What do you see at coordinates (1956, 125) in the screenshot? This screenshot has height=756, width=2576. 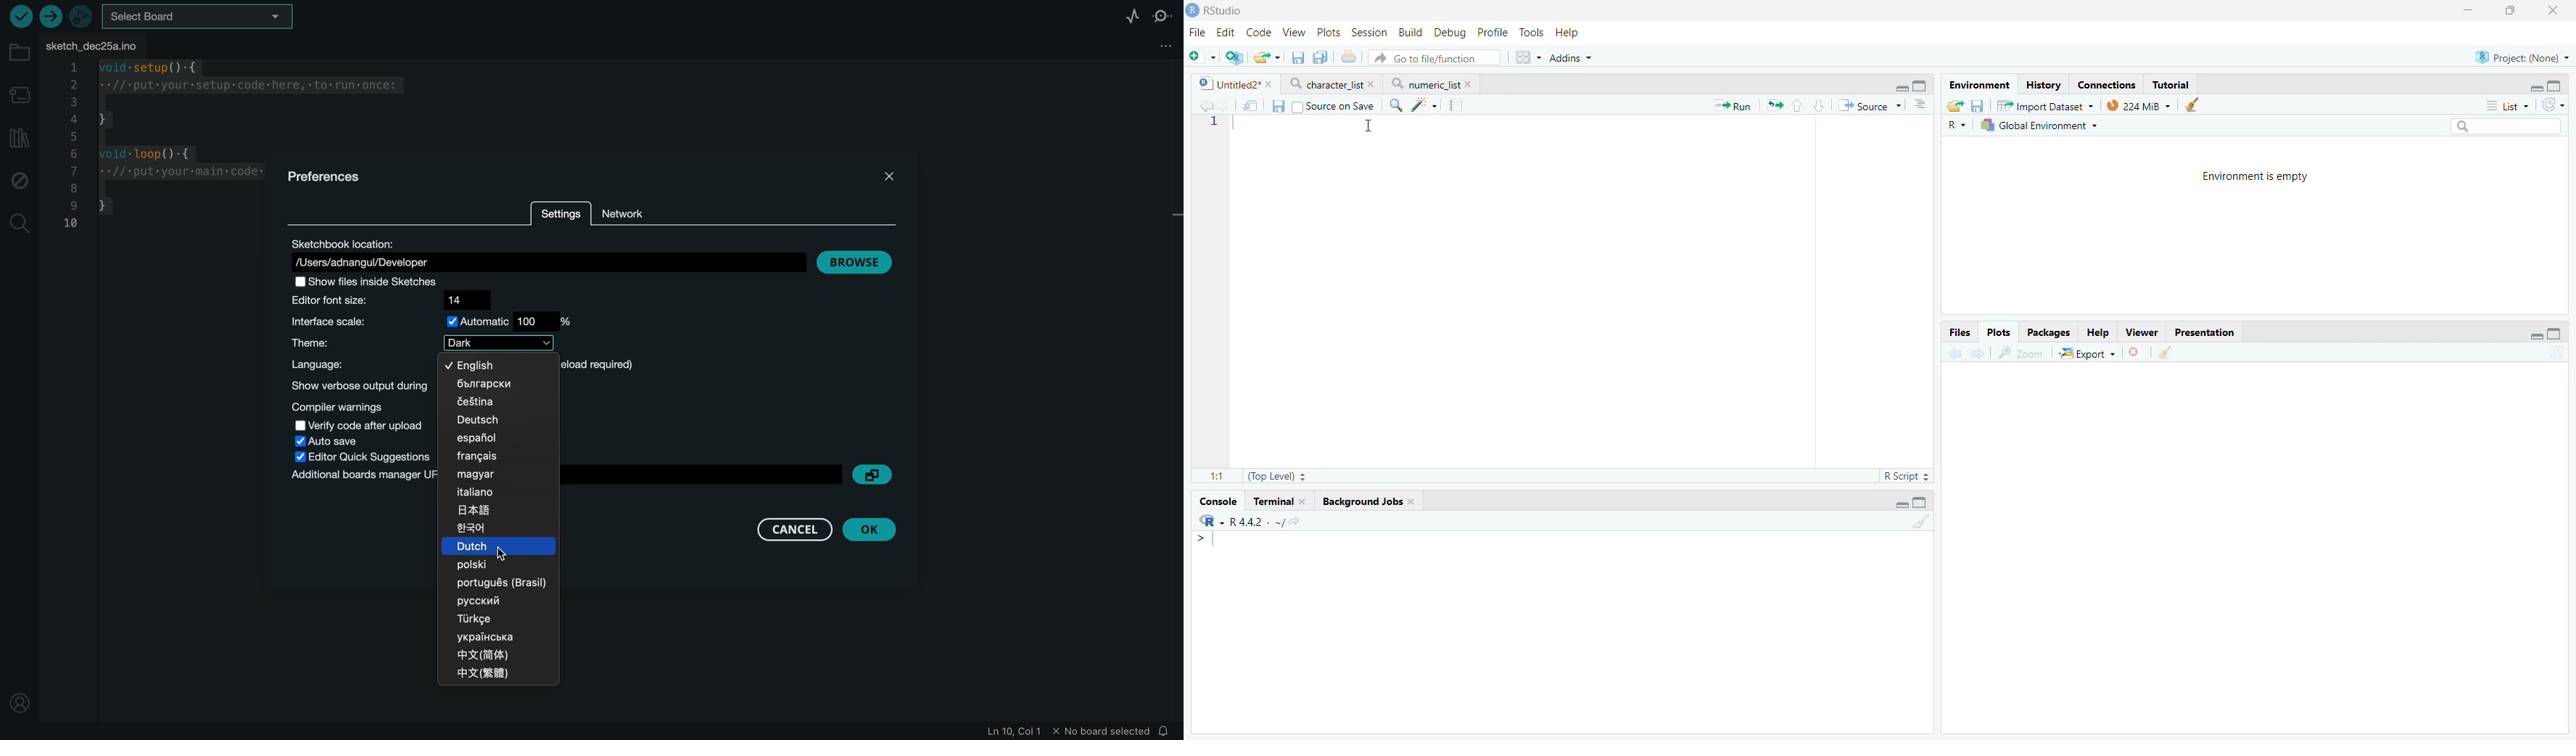 I see `R` at bounding box center [1956, 125].